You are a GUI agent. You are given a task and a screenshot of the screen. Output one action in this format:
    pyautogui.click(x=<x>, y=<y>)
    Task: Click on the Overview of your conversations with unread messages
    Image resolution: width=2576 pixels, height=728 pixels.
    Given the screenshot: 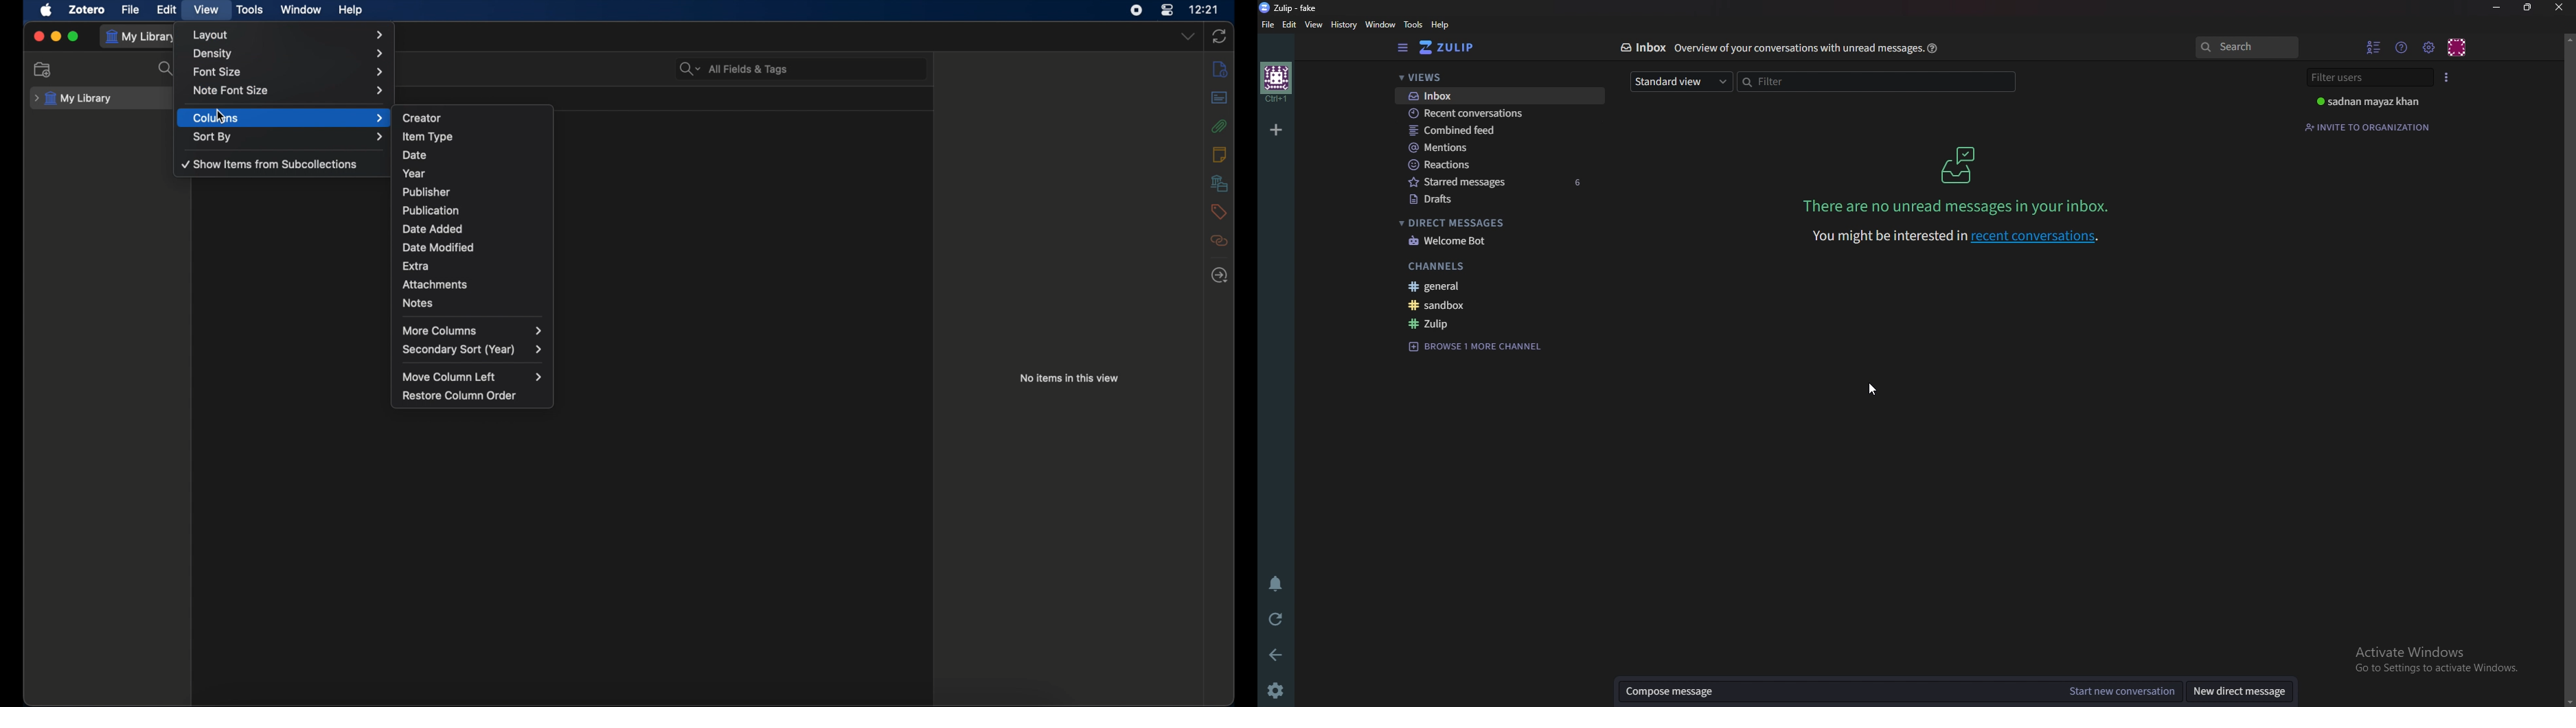 What is the action you would take?
    pyautogui.click(x=1797, y=47)
    